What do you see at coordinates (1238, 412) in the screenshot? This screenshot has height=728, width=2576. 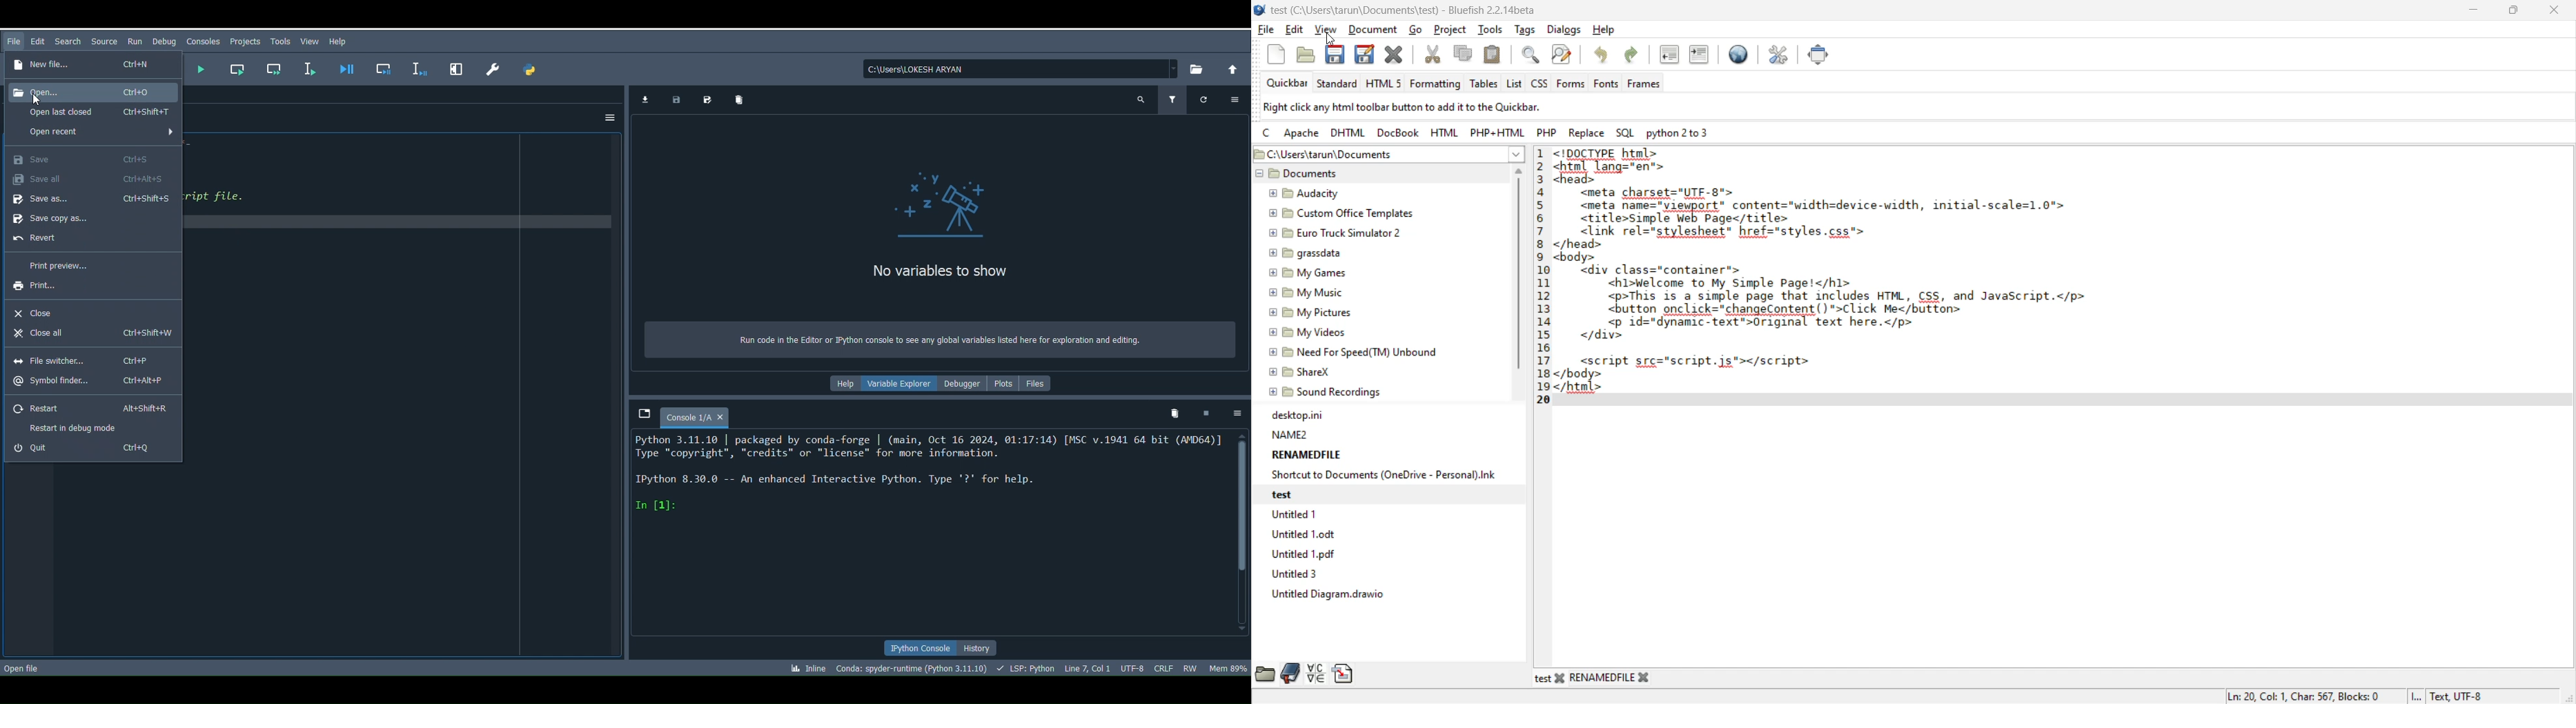 I see `Options` at bounding box center [1238, 412].